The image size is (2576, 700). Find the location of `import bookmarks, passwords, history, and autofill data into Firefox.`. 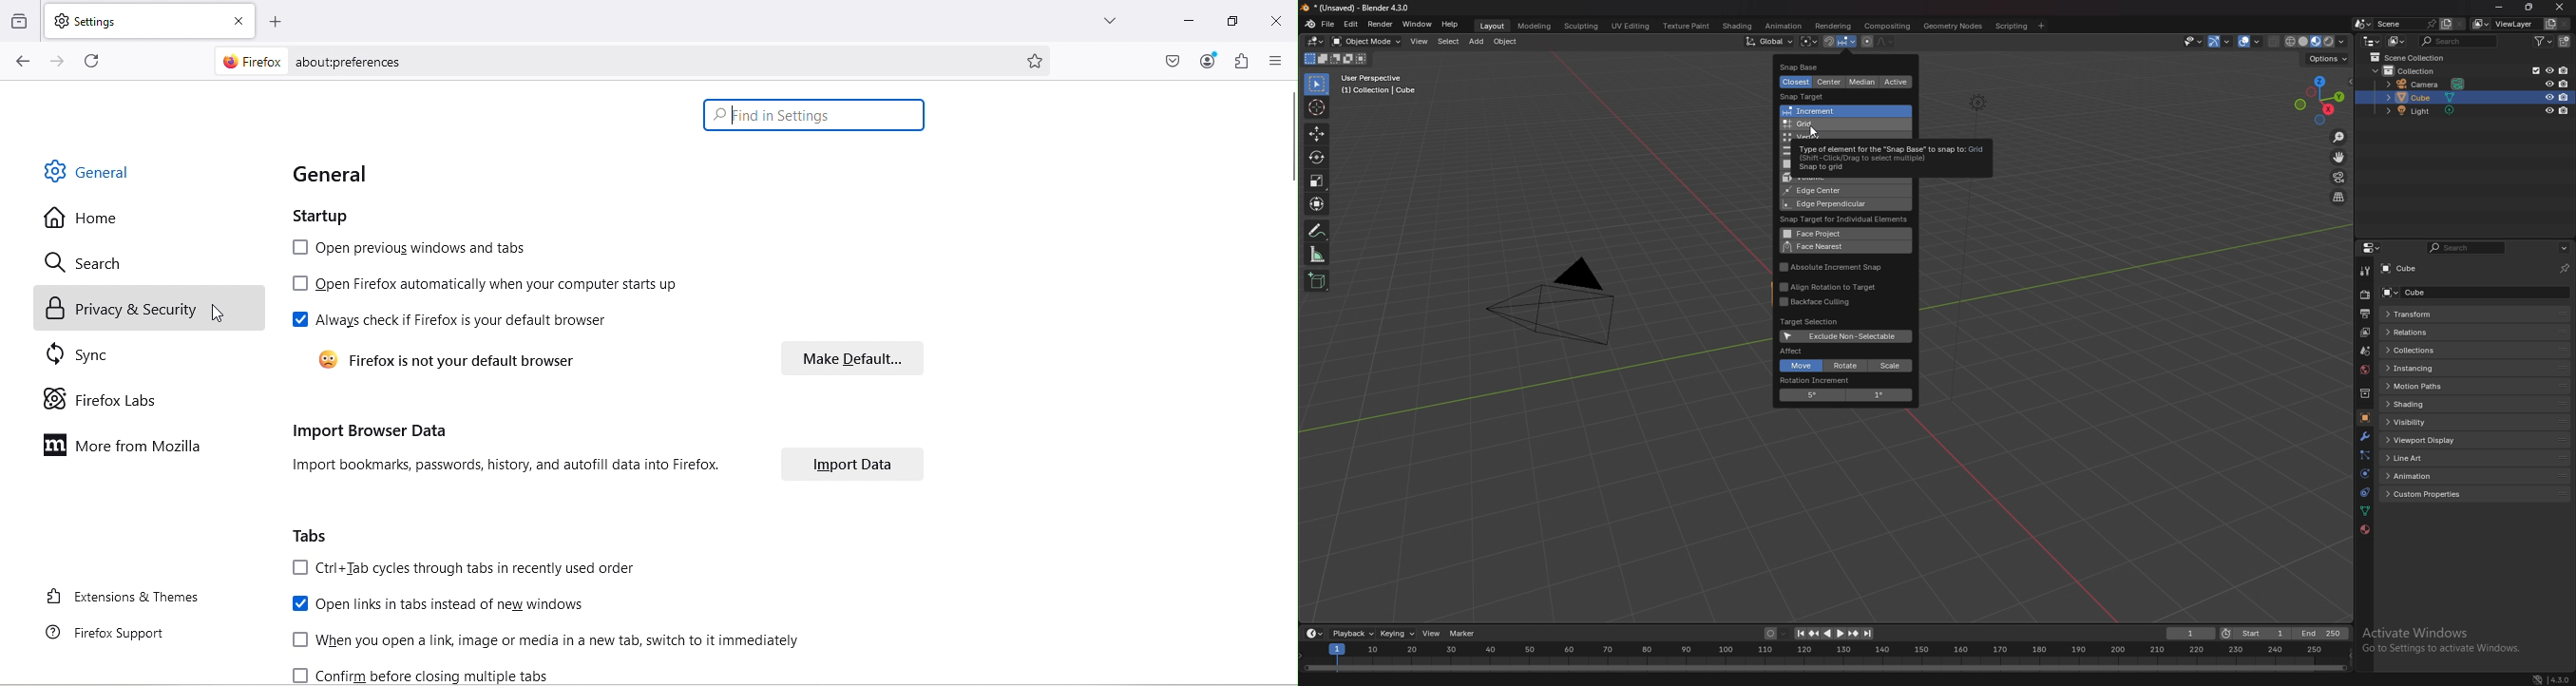

import bookmarks, passwords, history, and autofill data into Firefox. is located at coordinates (512, 469).